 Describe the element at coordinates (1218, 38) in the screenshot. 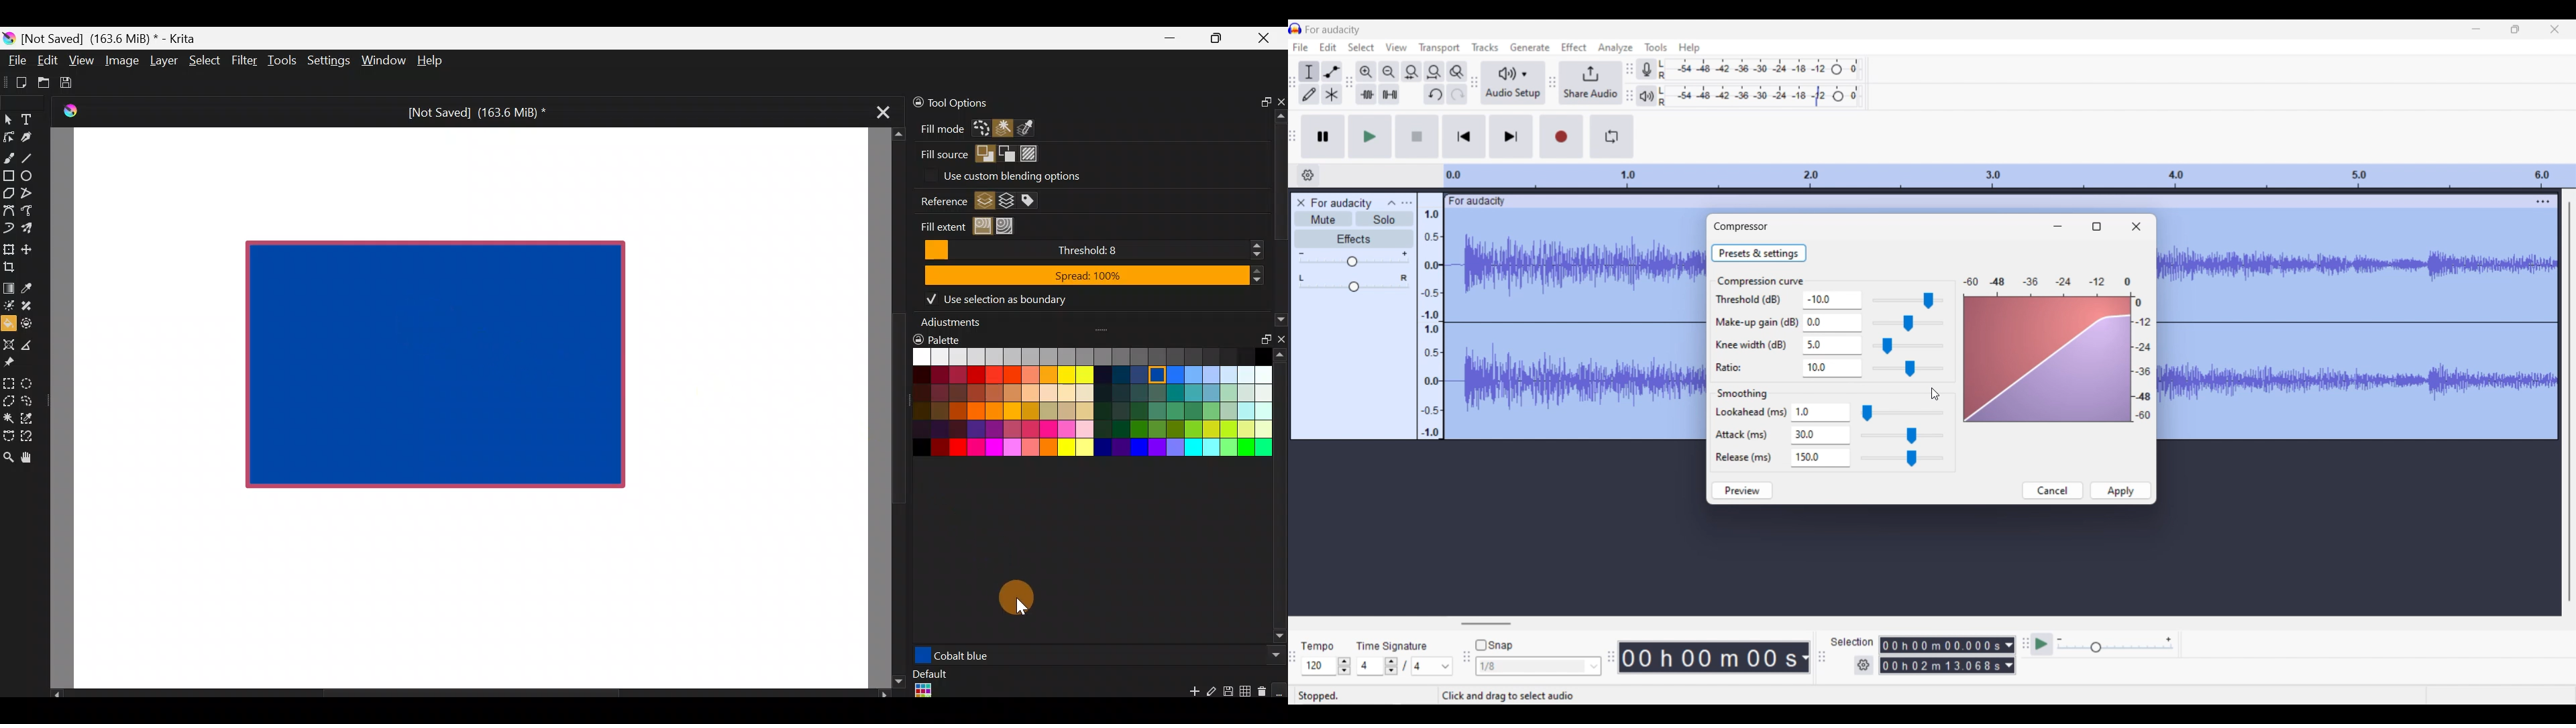

I see `Maximize` at that location.